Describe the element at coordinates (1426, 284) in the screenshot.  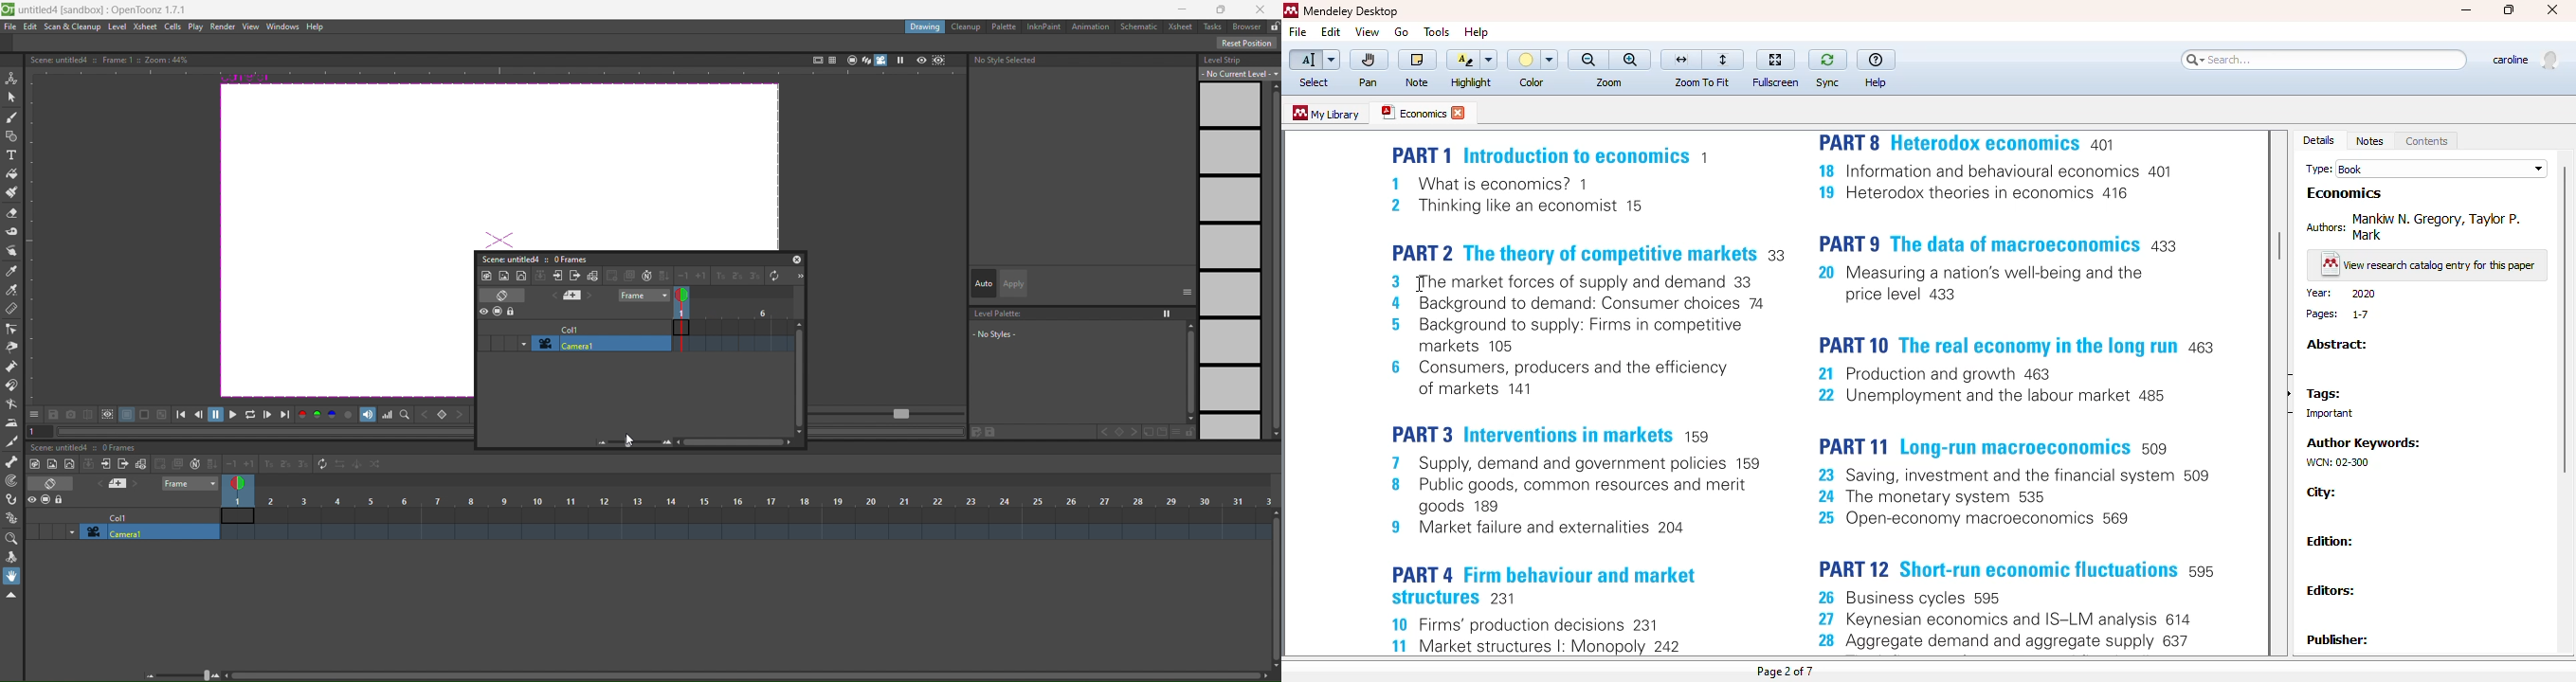
I see `cursor` at that location.